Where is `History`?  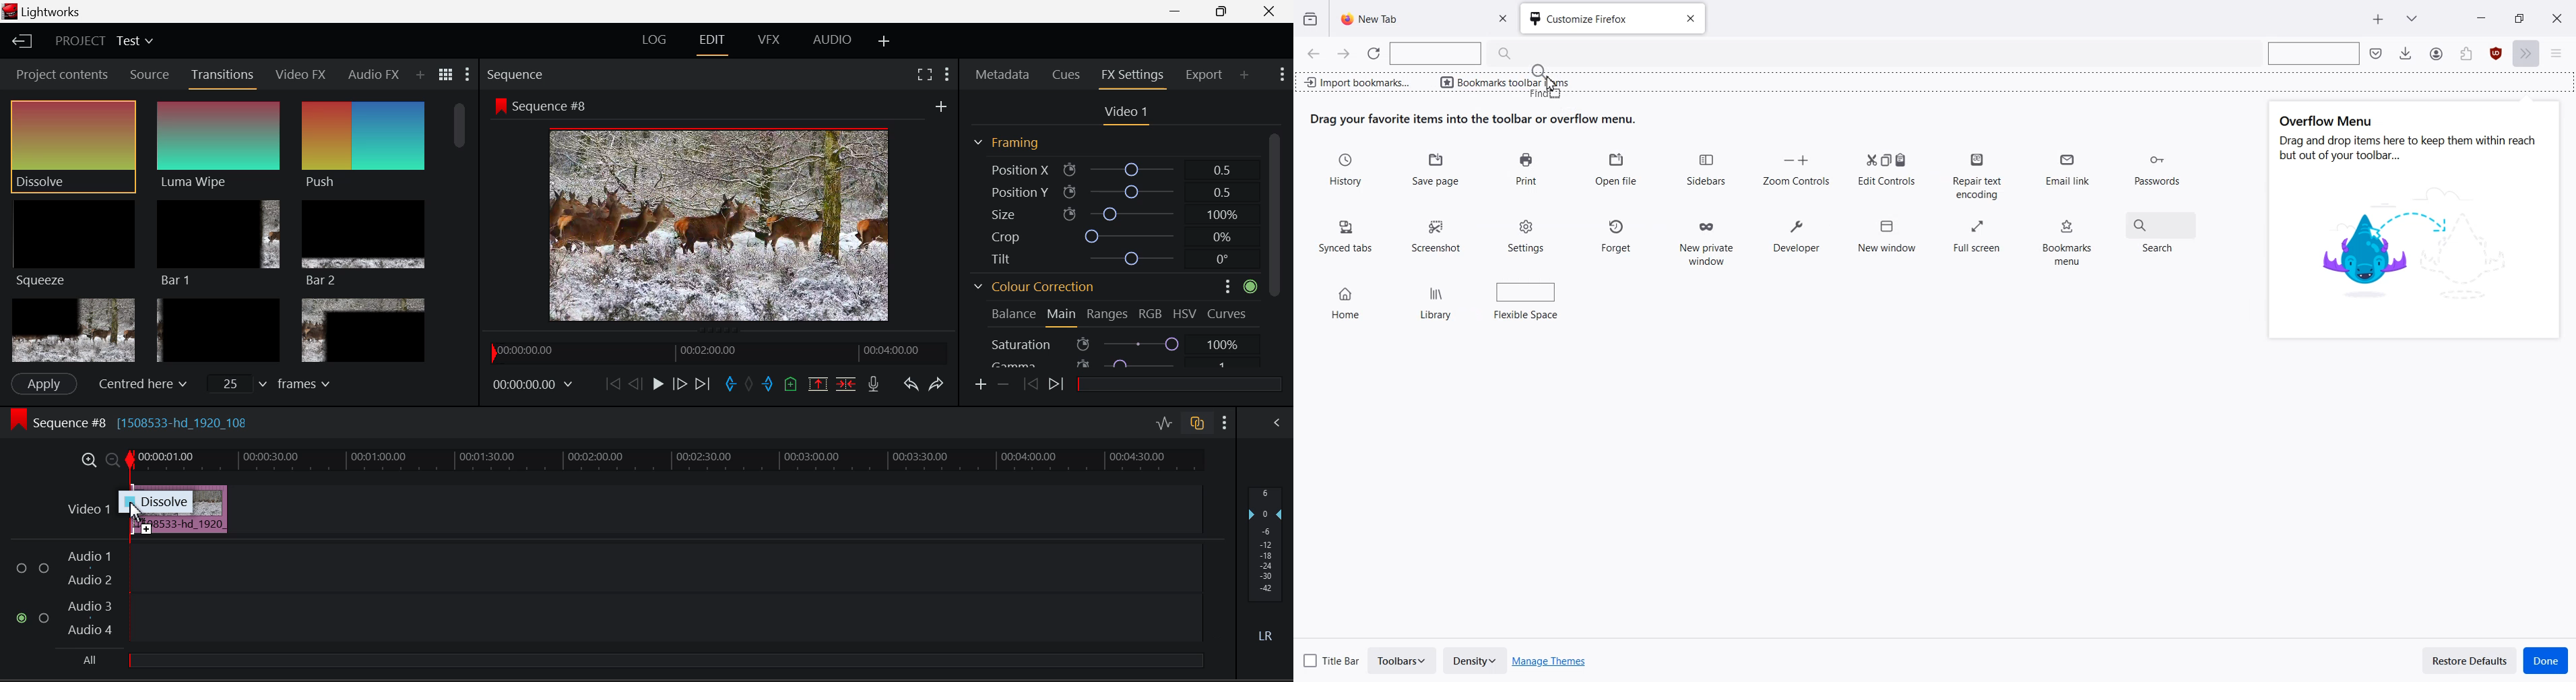 History is located at coordinates (1348, 170).